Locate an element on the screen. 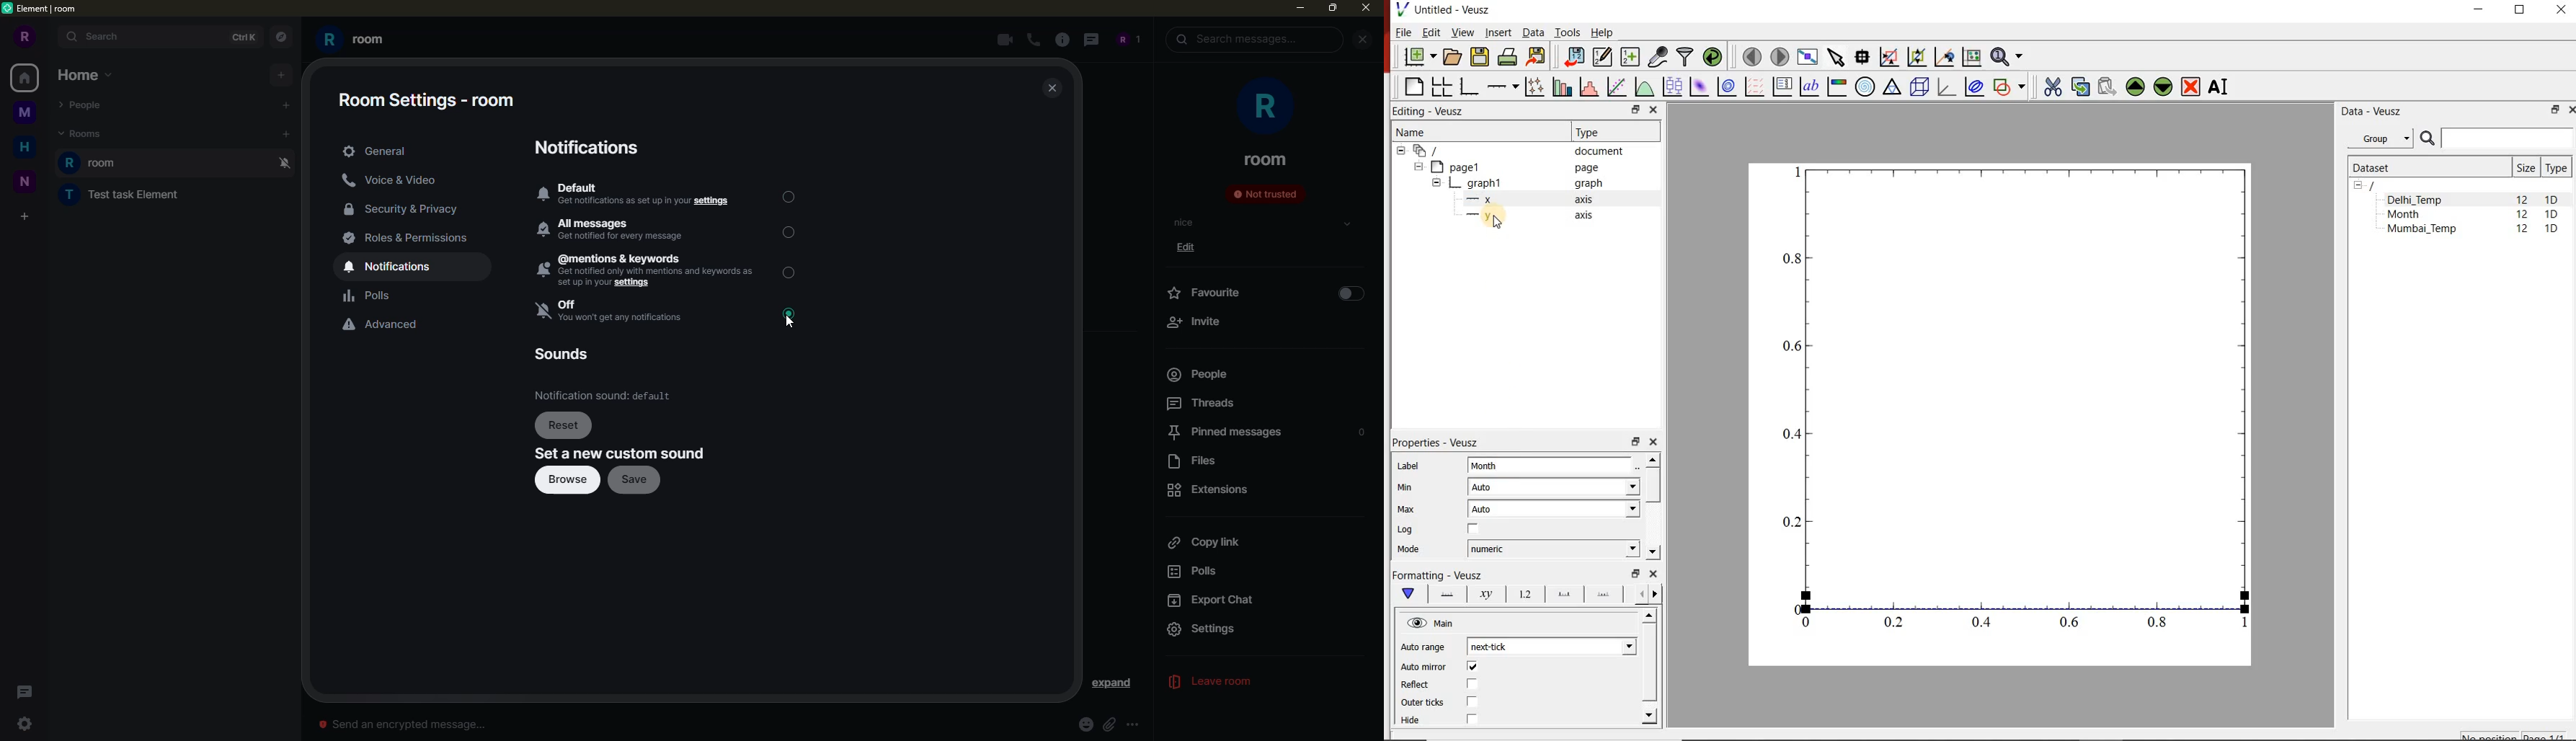 Image resolution: width=2576 pixels, height=756 pixels. search bar is located at coordinates (159, 37).